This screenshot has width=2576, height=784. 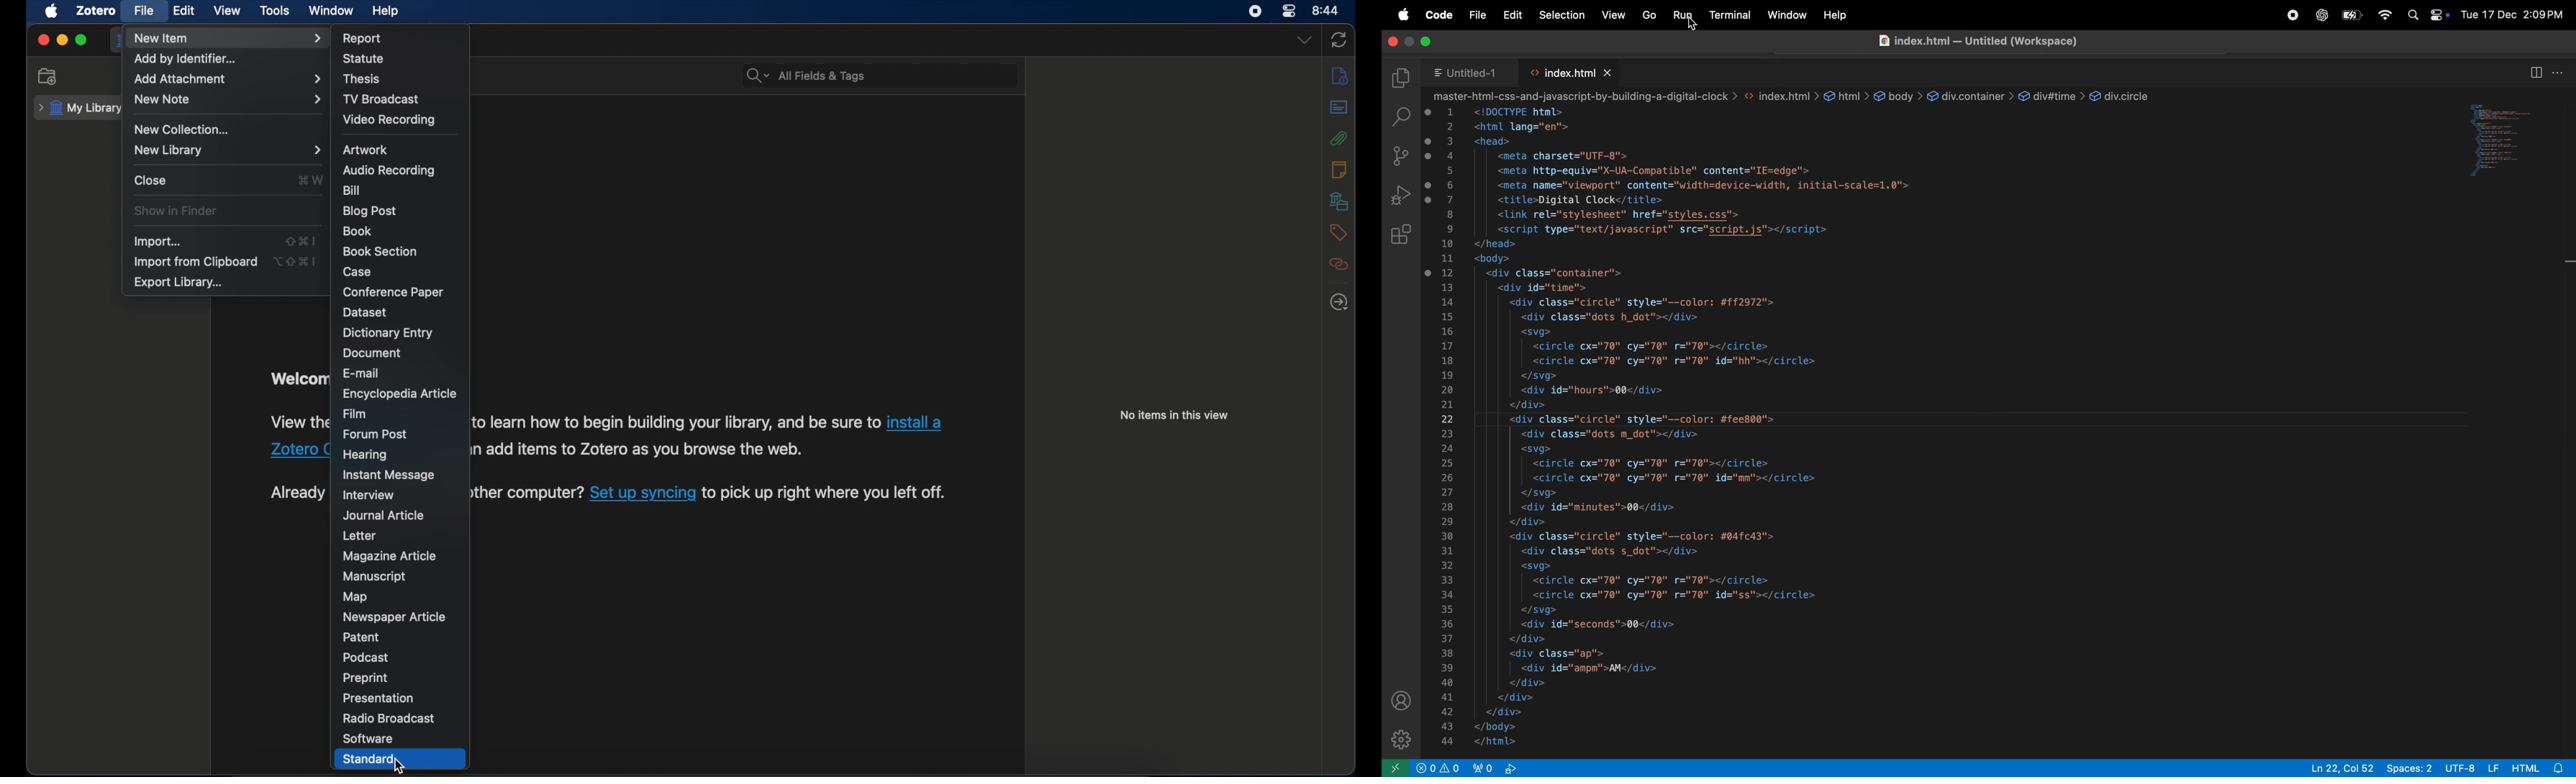 What do you see at coordinates (387, 476) in the screenshot?
I see `instant message` at bounding box center [387, 476].